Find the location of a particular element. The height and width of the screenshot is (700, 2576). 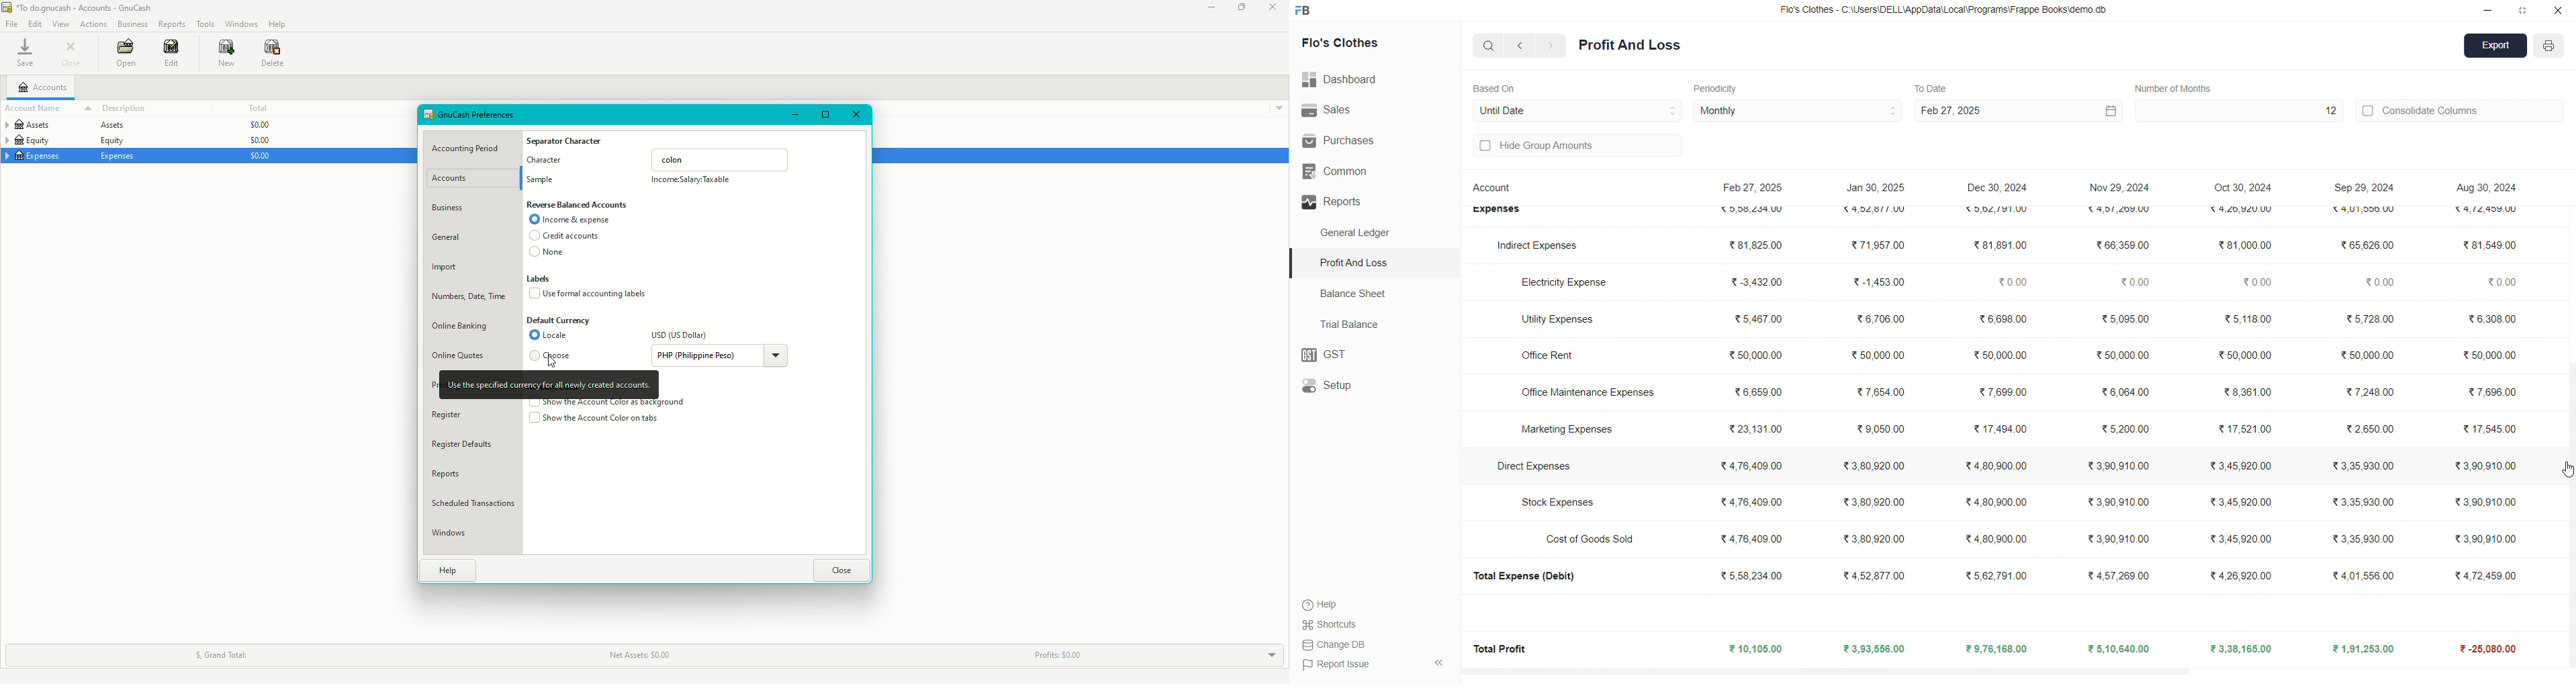

search is located at coordinates (1489, 45).